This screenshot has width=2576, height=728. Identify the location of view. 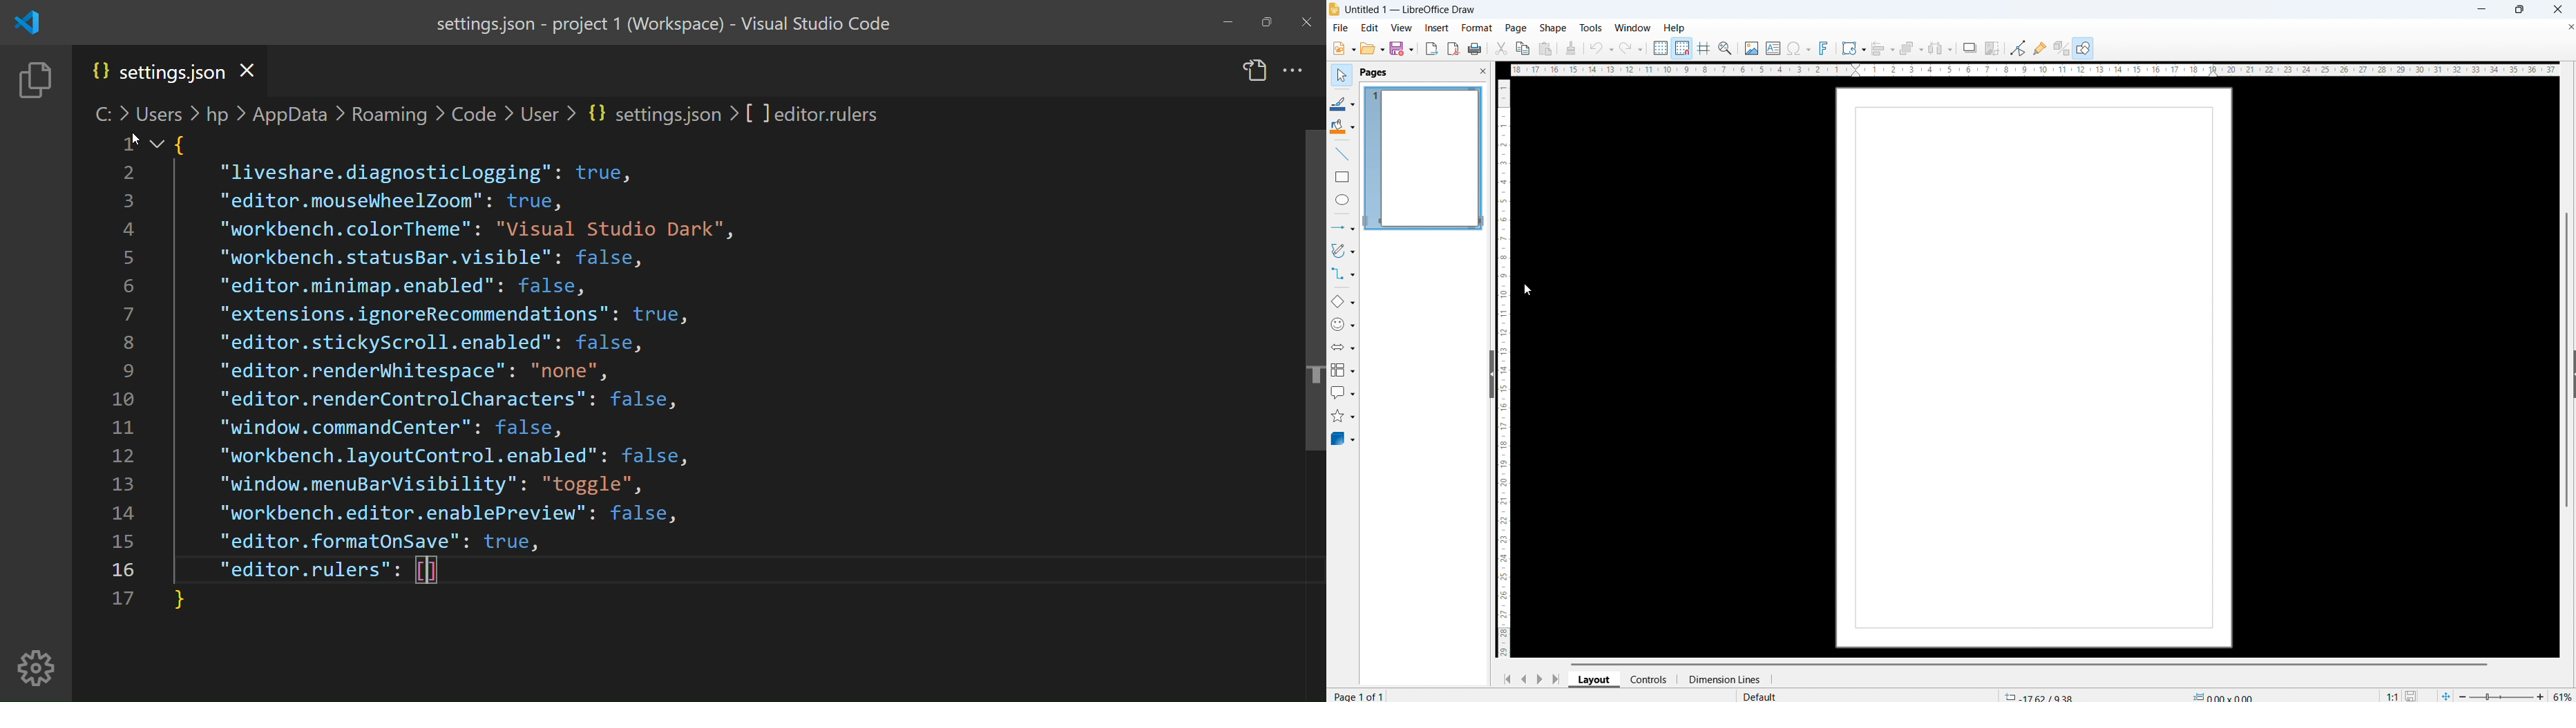
(1401, 29).